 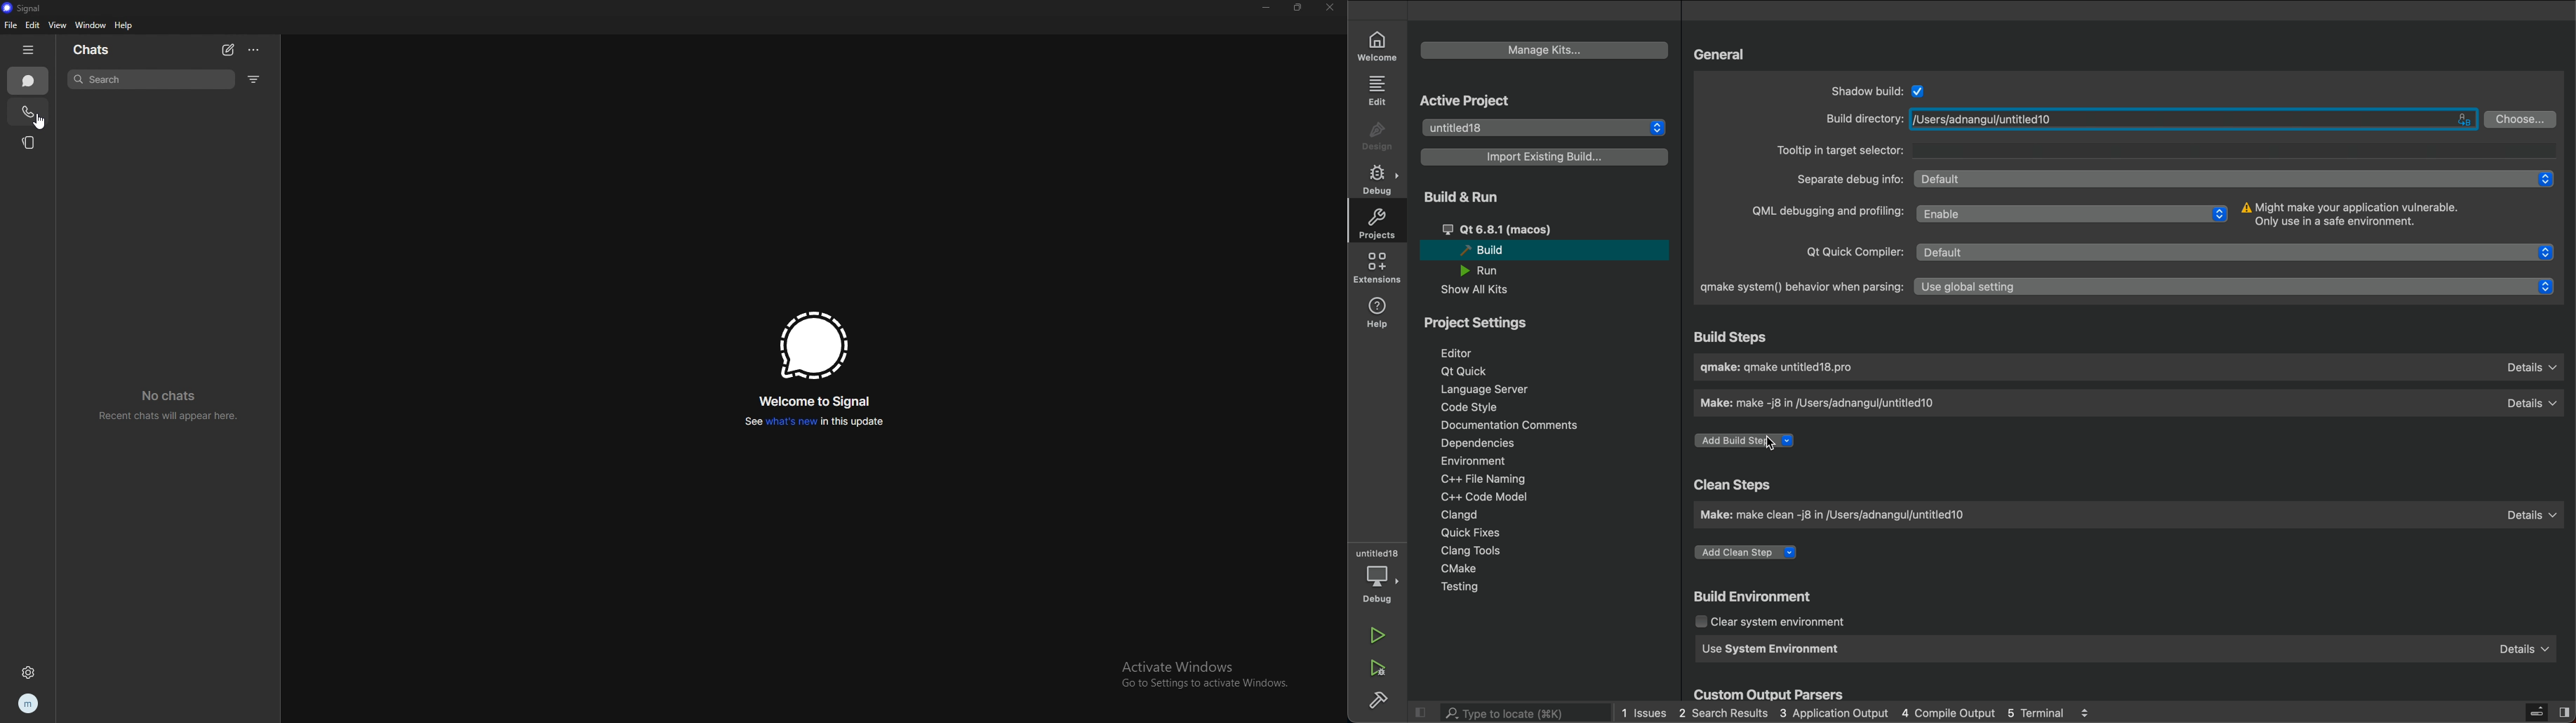 What do you see at coordinates (91, 25) in the screenshot?
I see `window` at bounding box center [91, 25].